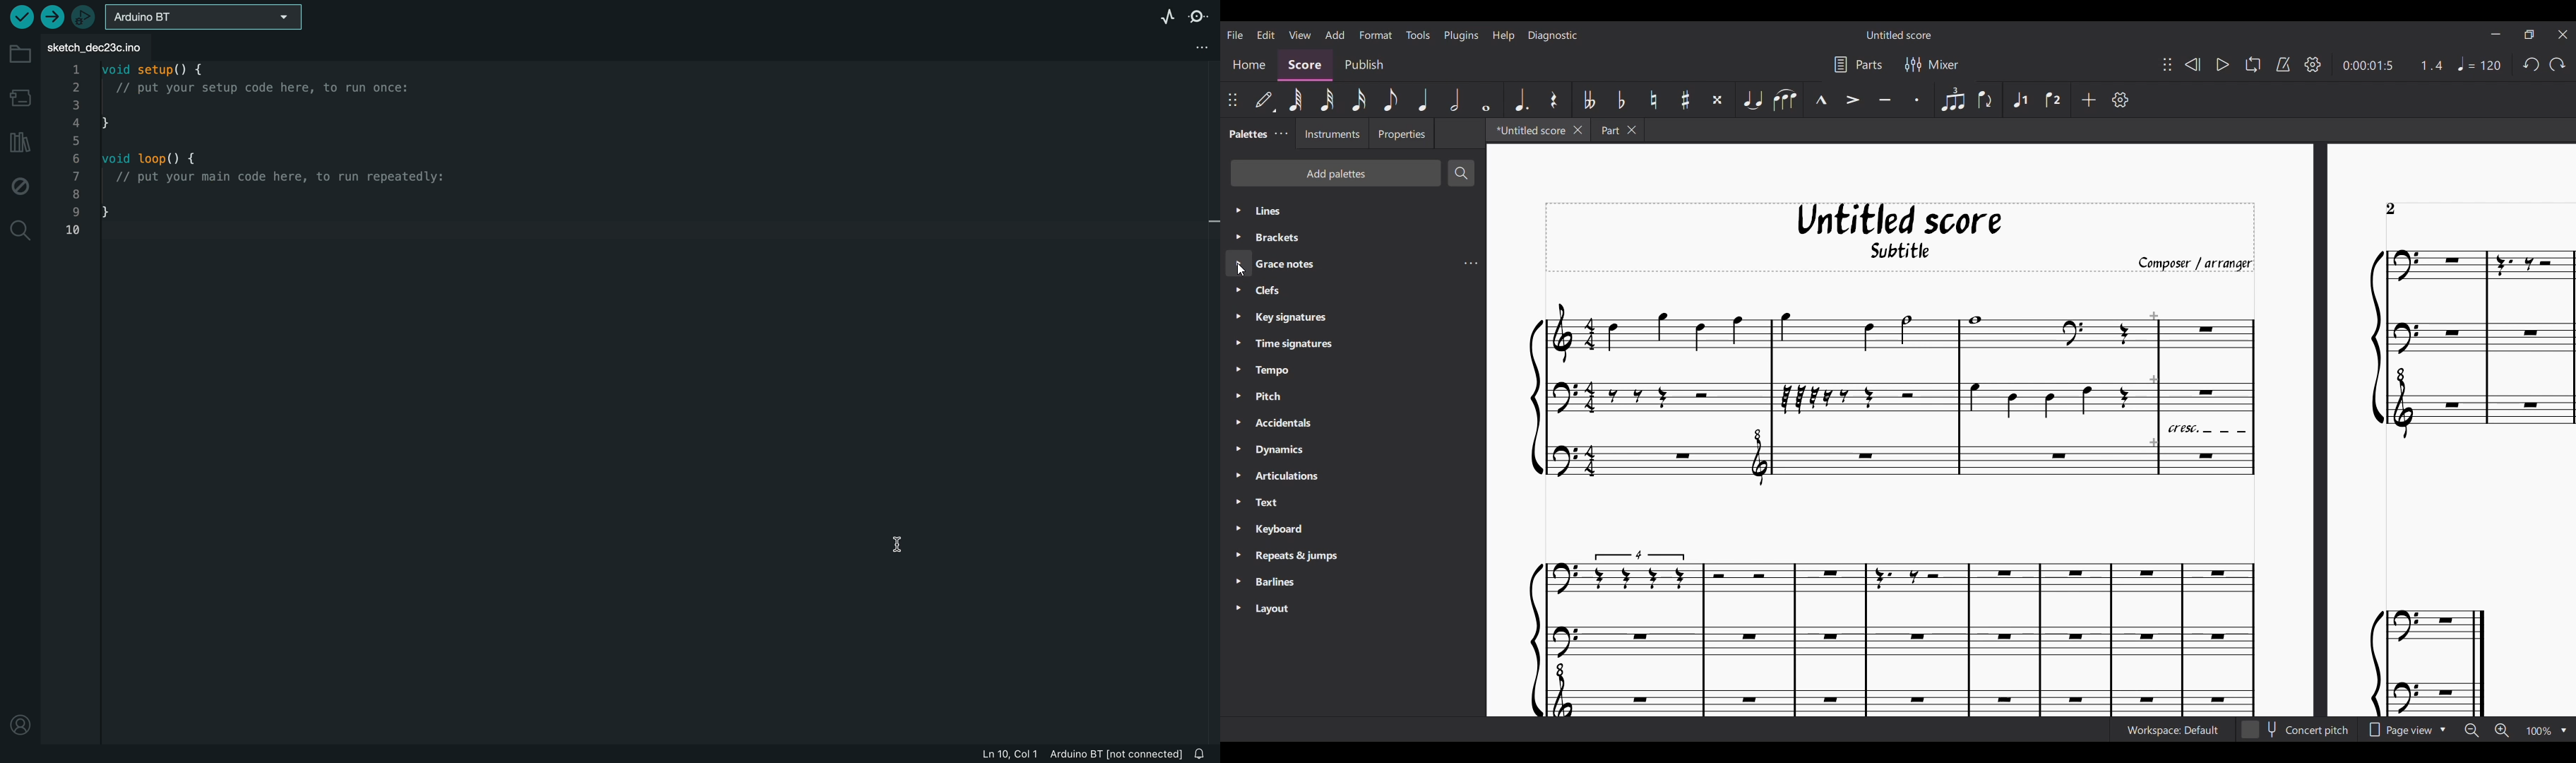 This screenshot has width=2576, height=784. What do you see at coordinates (1785, 100) in the screenshot?
I see `Slur` at bounding box center [1785, 100].